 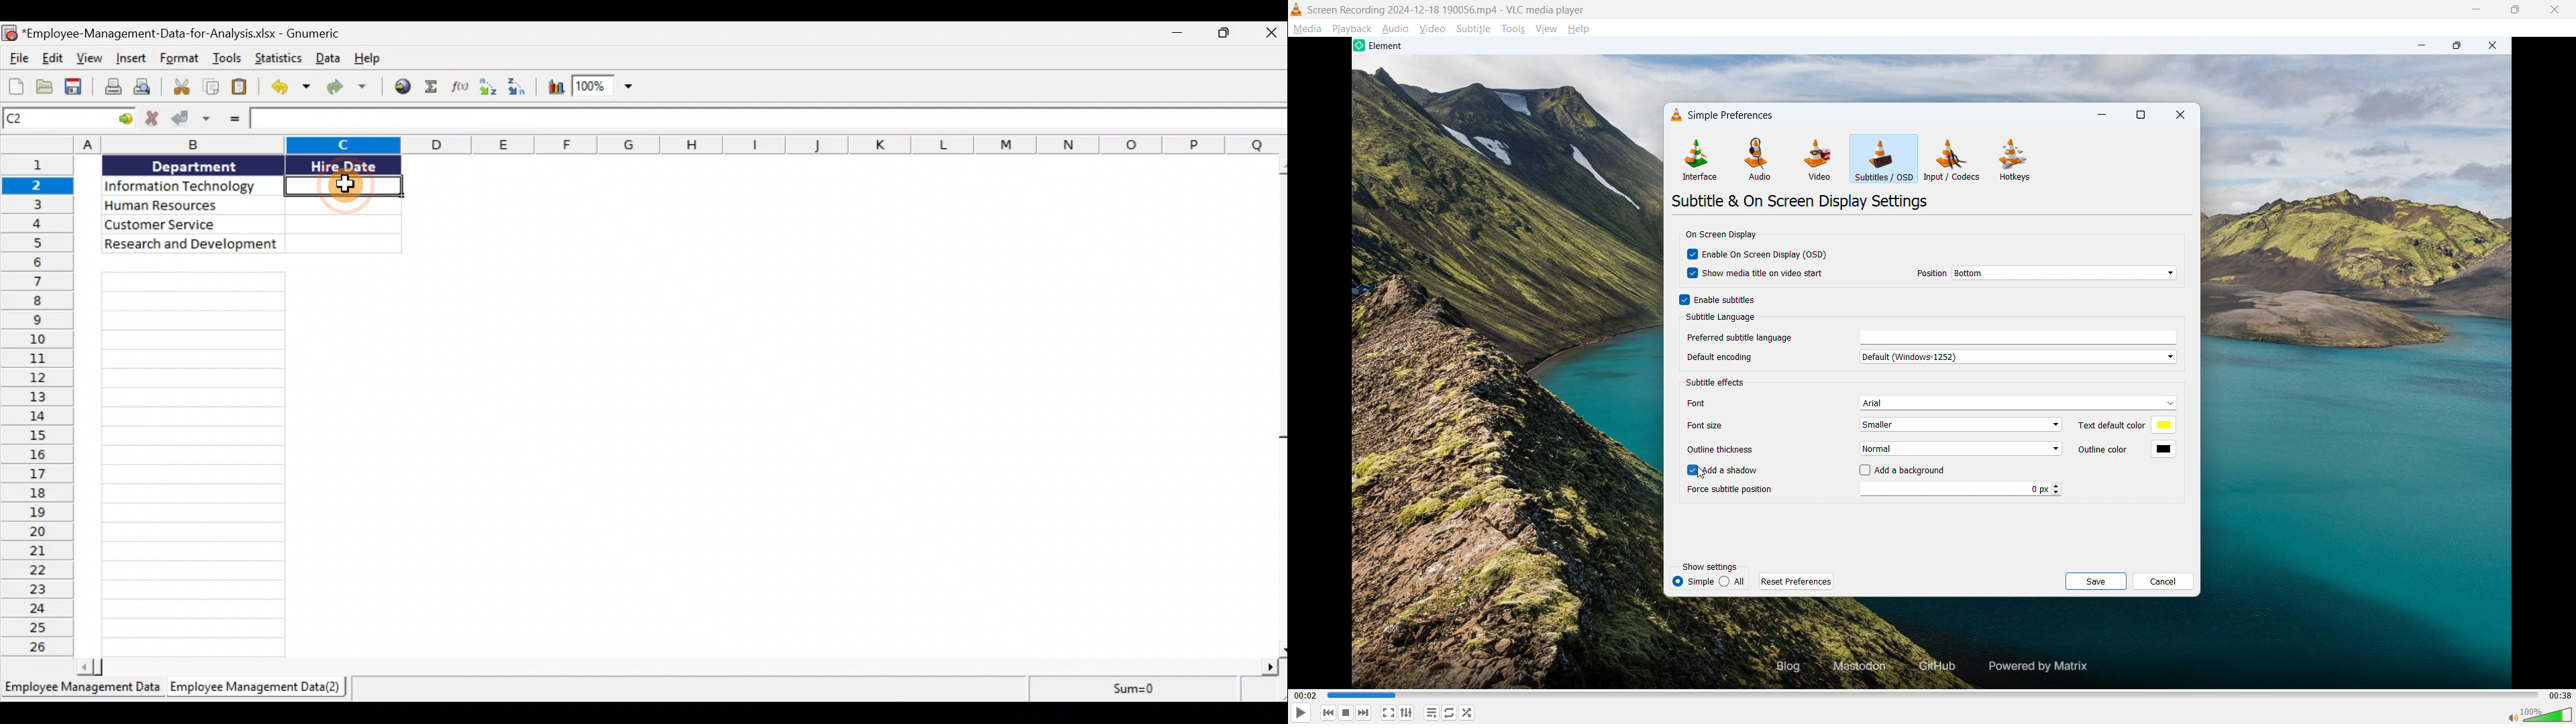 I want to click on Maximize, so click(x=2457, y=46).